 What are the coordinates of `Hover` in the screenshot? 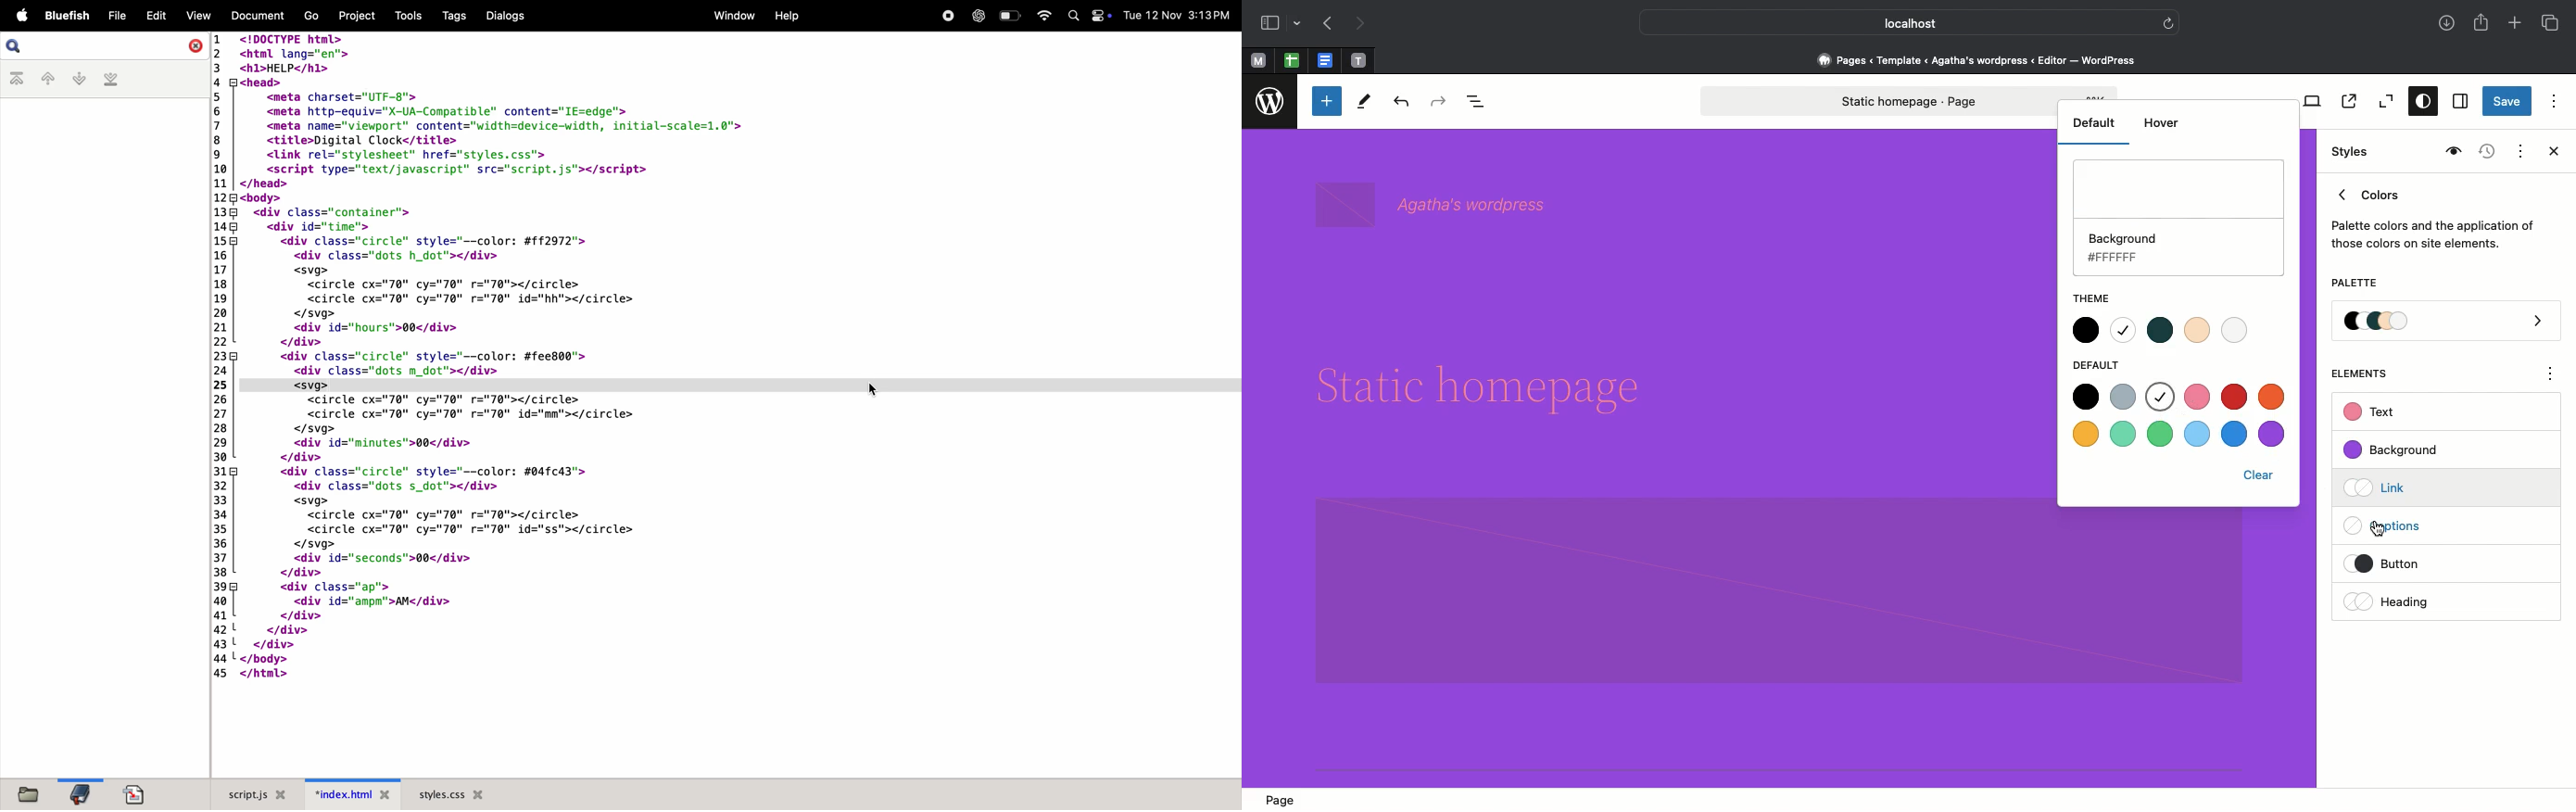 It's located at (2159, 121).